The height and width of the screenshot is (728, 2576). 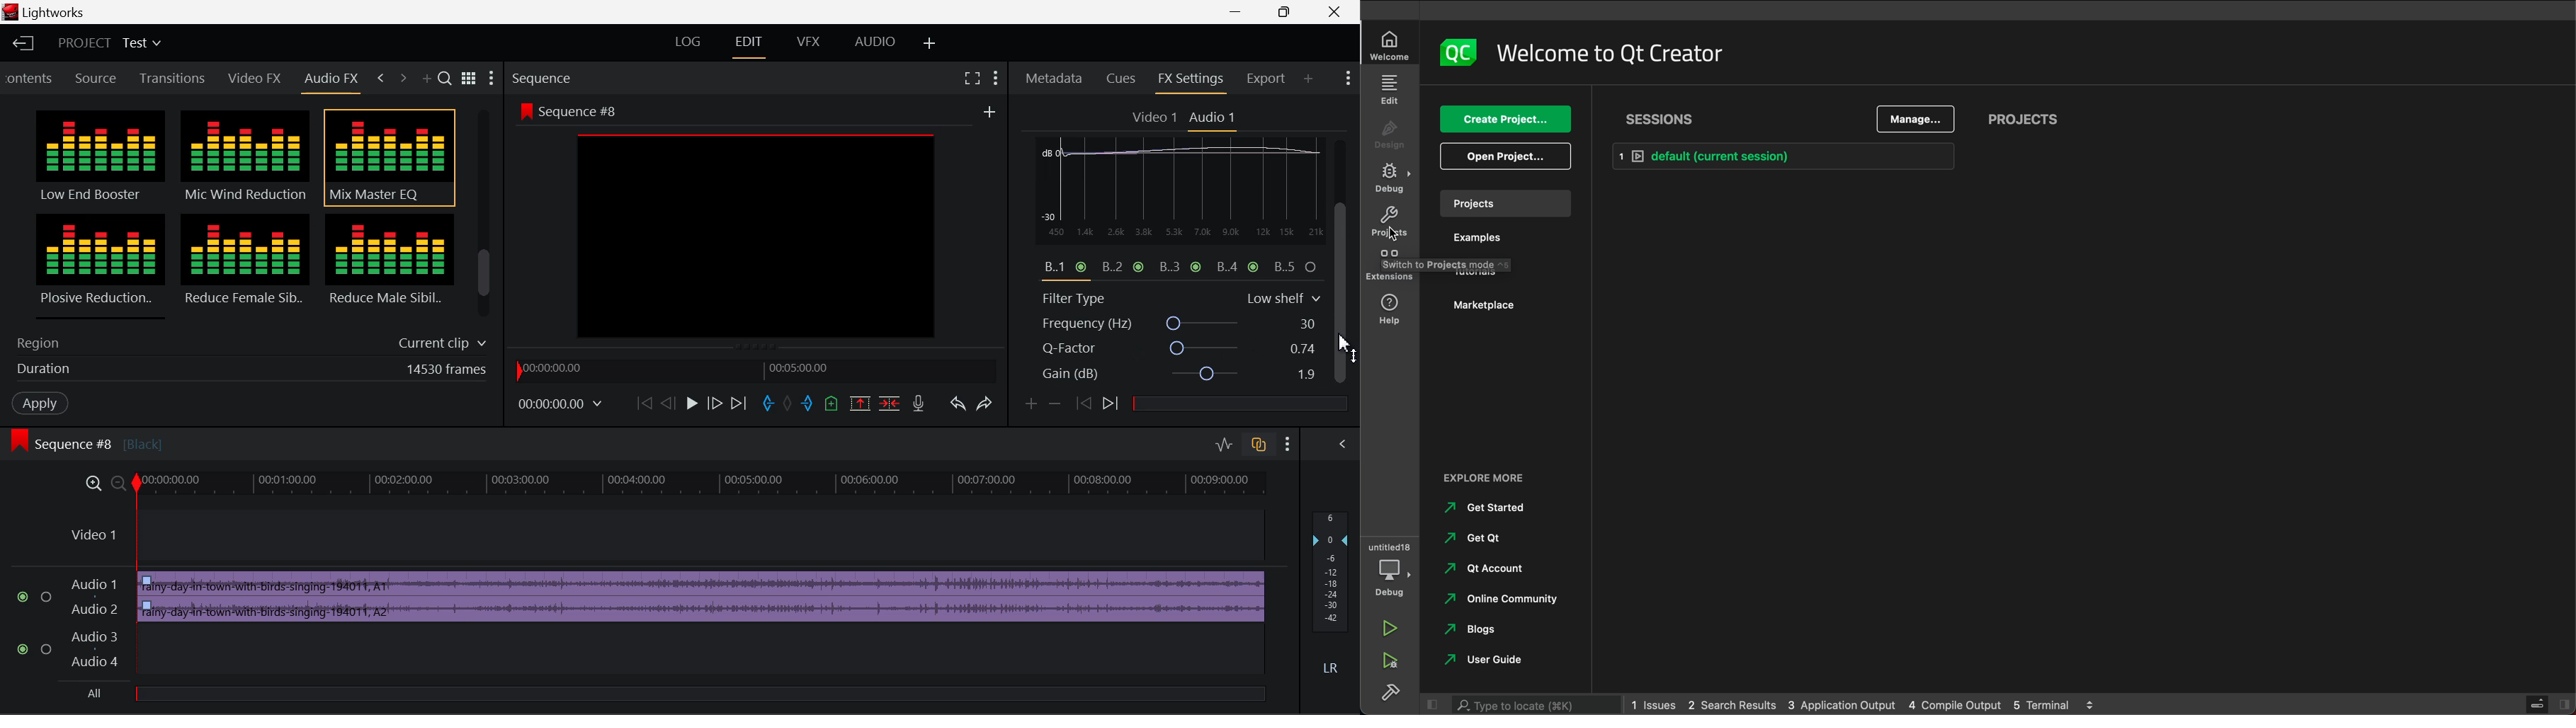 What do you see at coordinates (1452, 49) in the screenshot?
I see `logo` at bounding box center [1452, 49].